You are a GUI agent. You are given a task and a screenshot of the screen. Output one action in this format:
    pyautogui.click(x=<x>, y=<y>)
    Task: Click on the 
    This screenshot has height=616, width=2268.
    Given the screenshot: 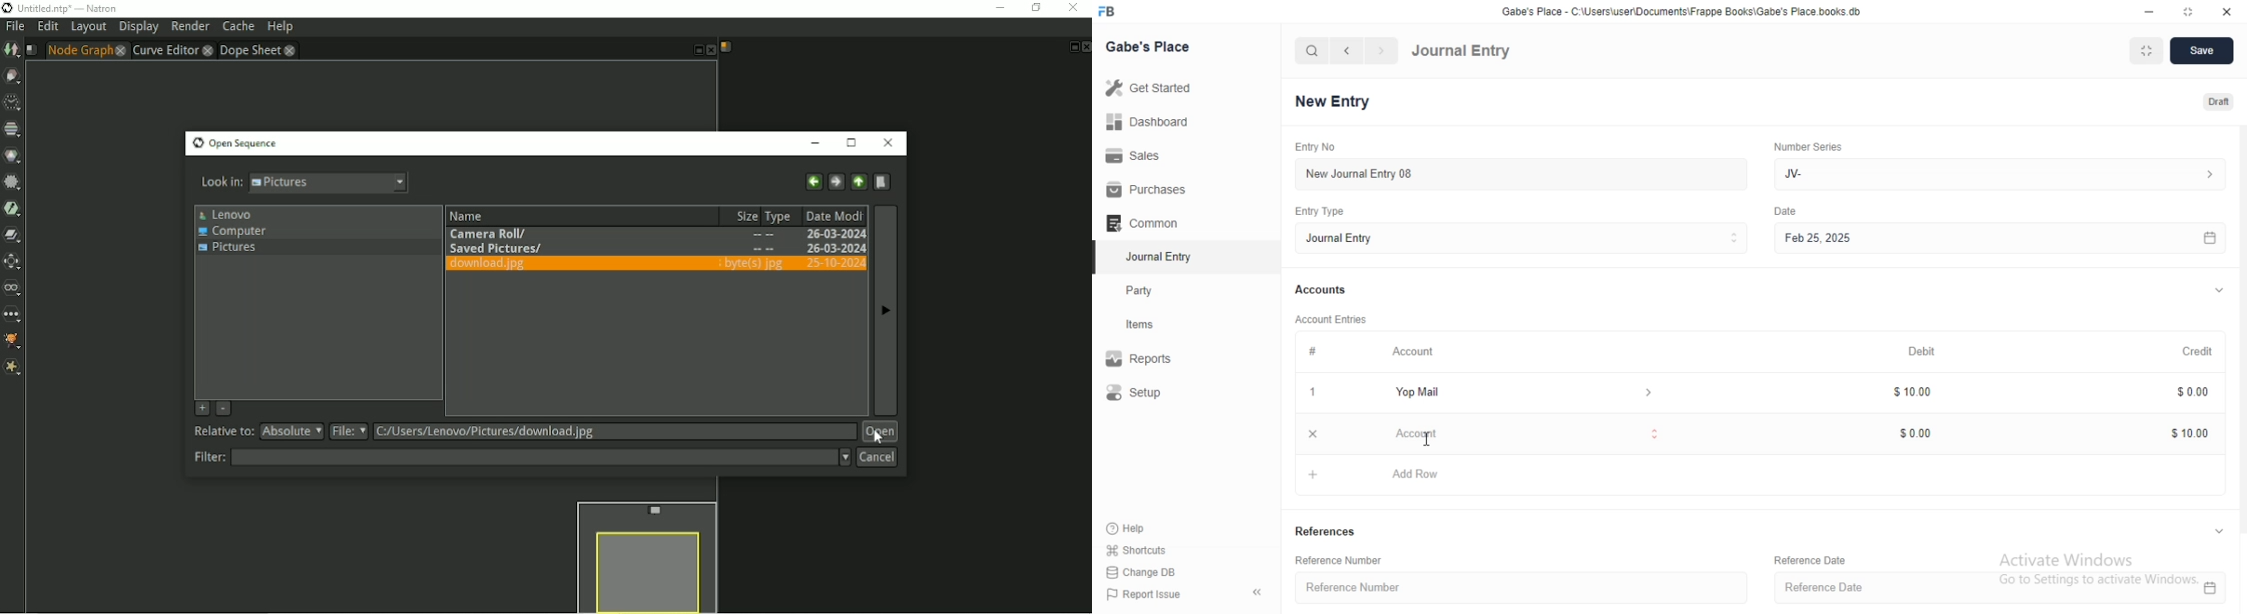 What is the action you would take?
    pyautogui.click(x=1785, y=211)
    